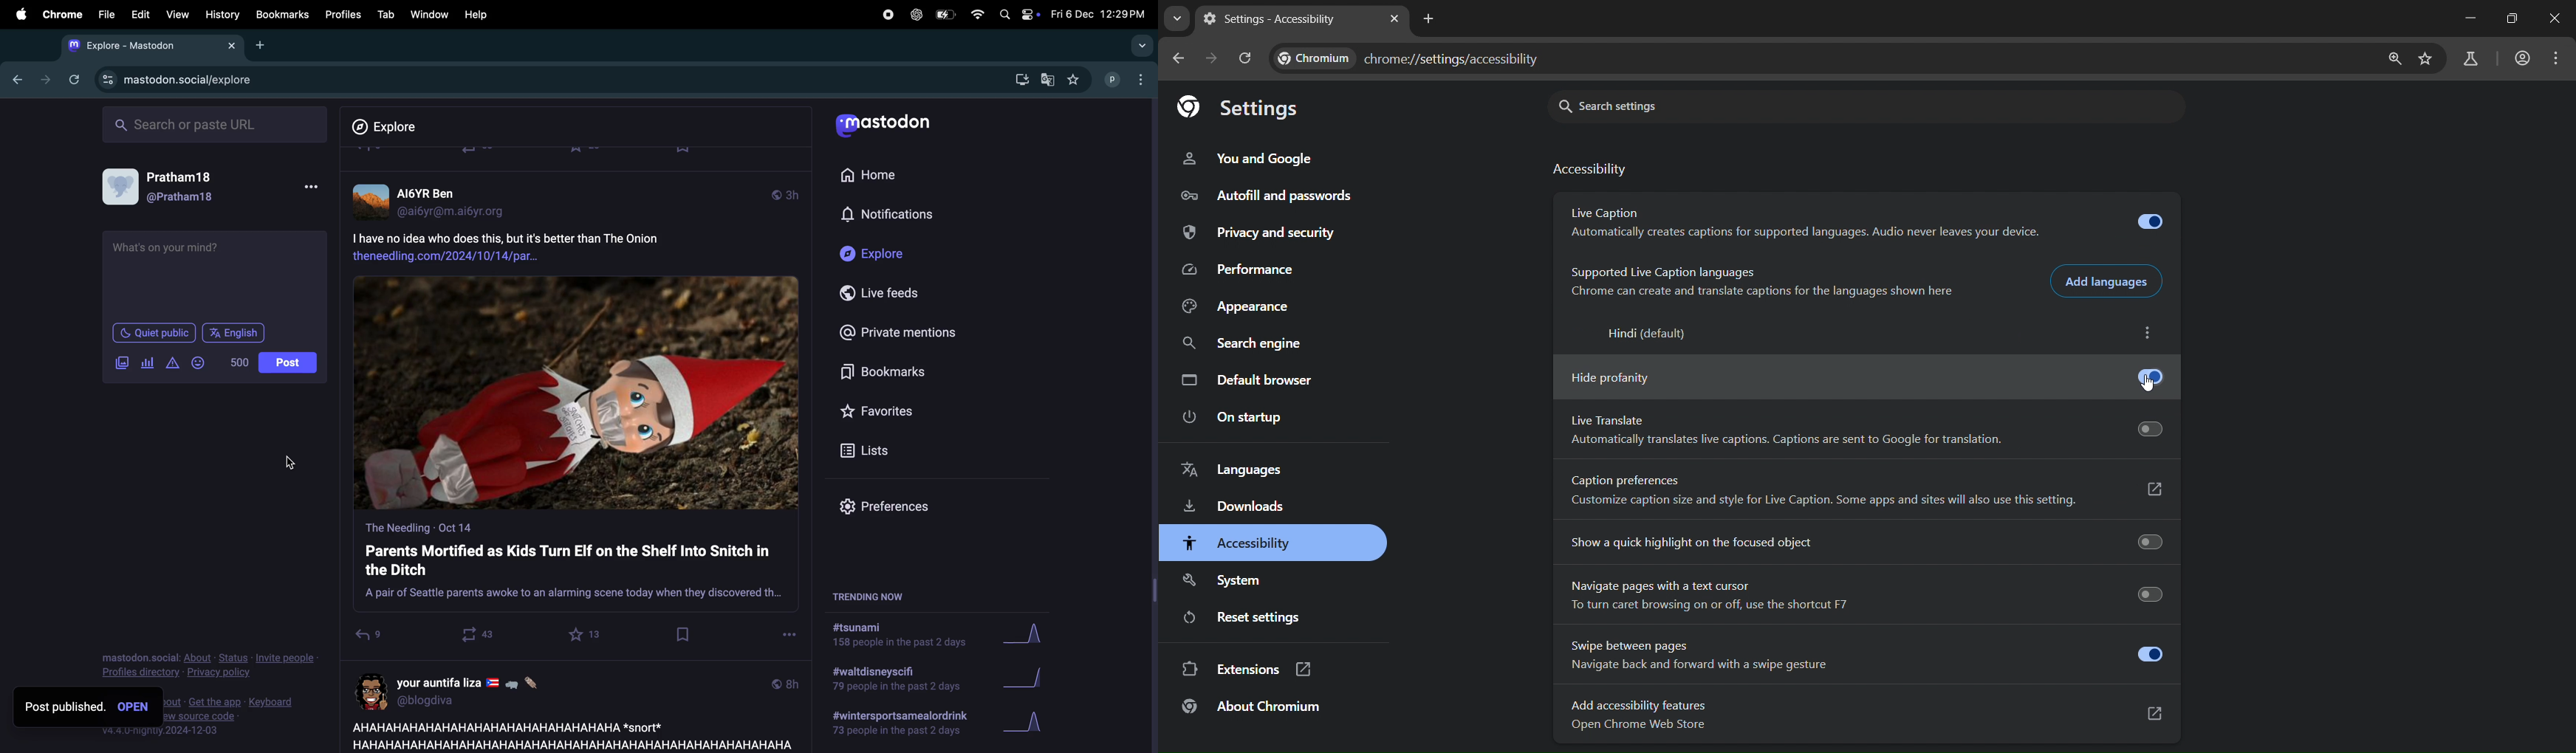  What do you see at coordinates (2514, 18) in the screenshot?
I see `restore down` at bounding box center [2514, 18].